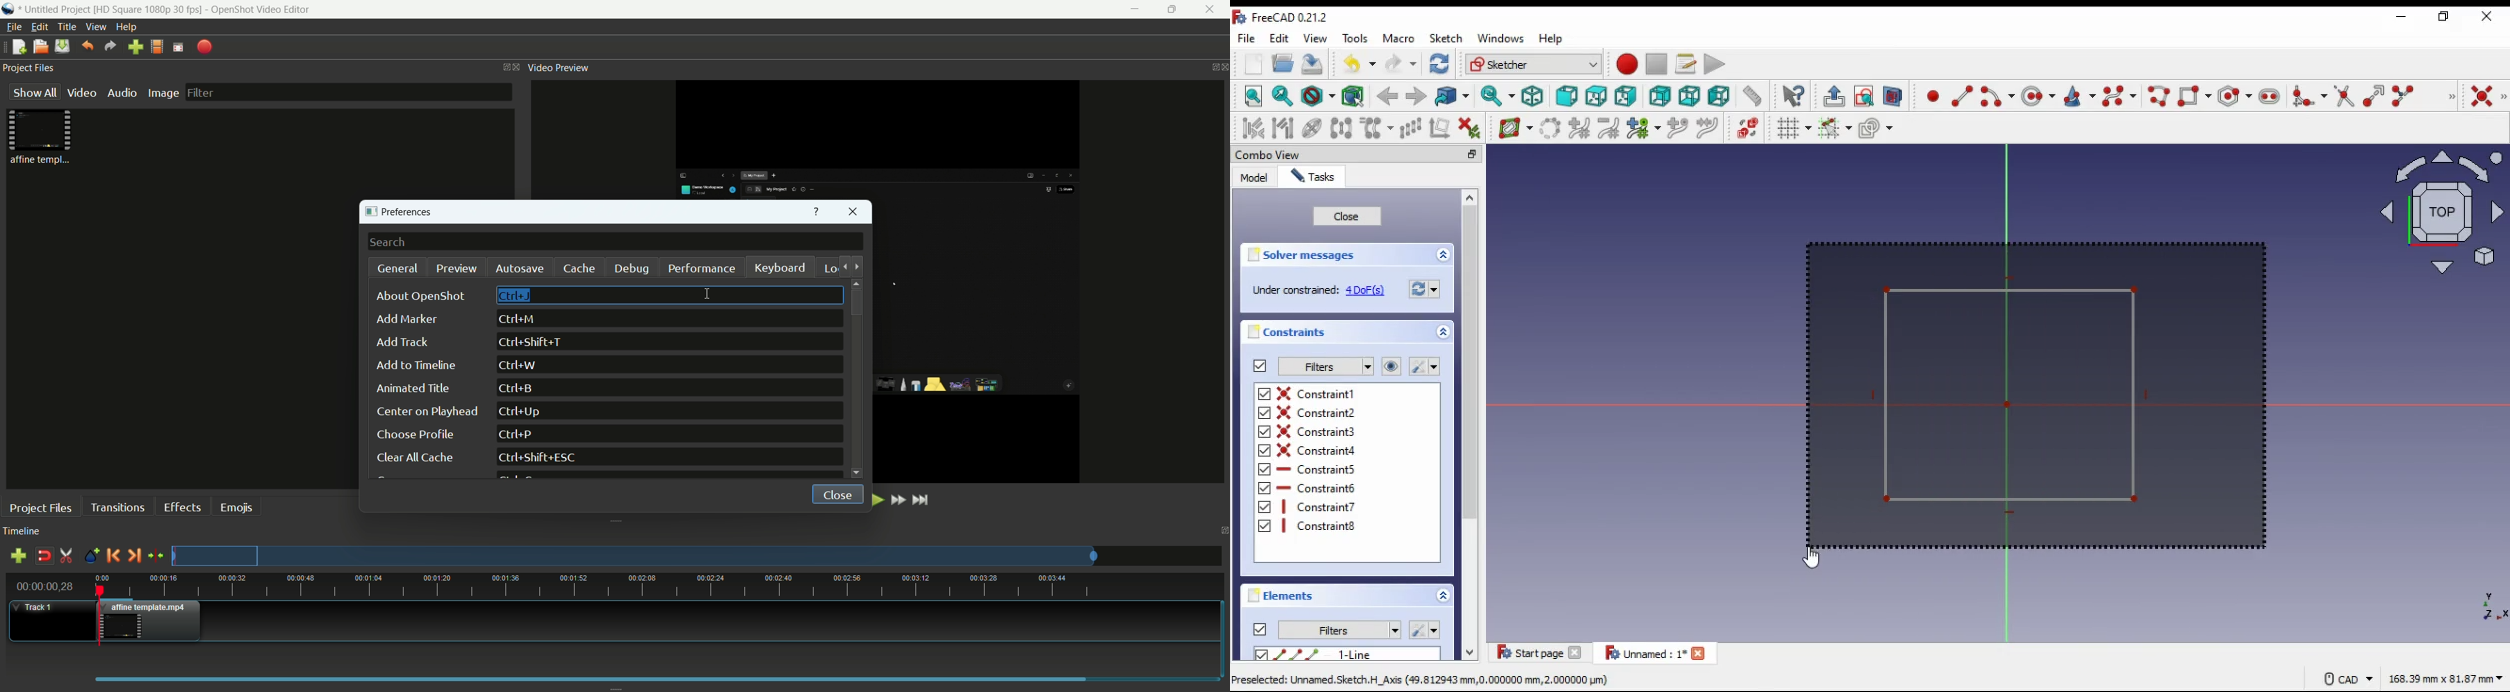 Image resolution: width=2520 pixels, height=700 pixels. I want to click on project files, so click(41, 507).